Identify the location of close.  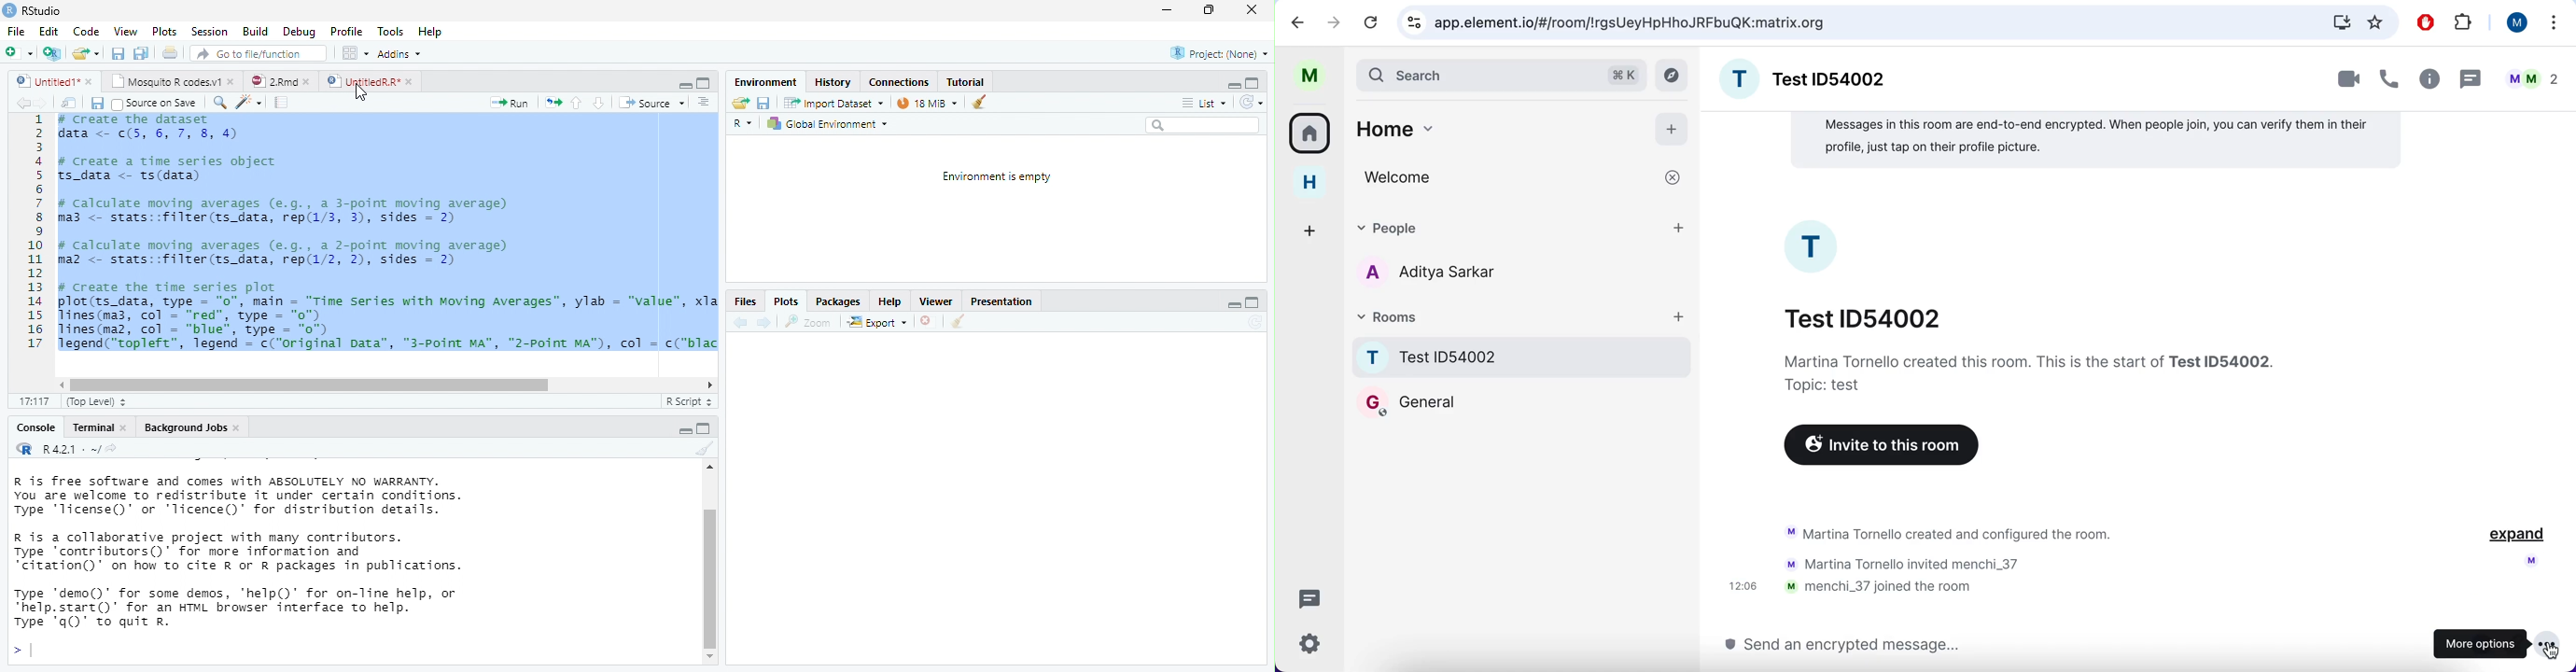
(1251, 10).